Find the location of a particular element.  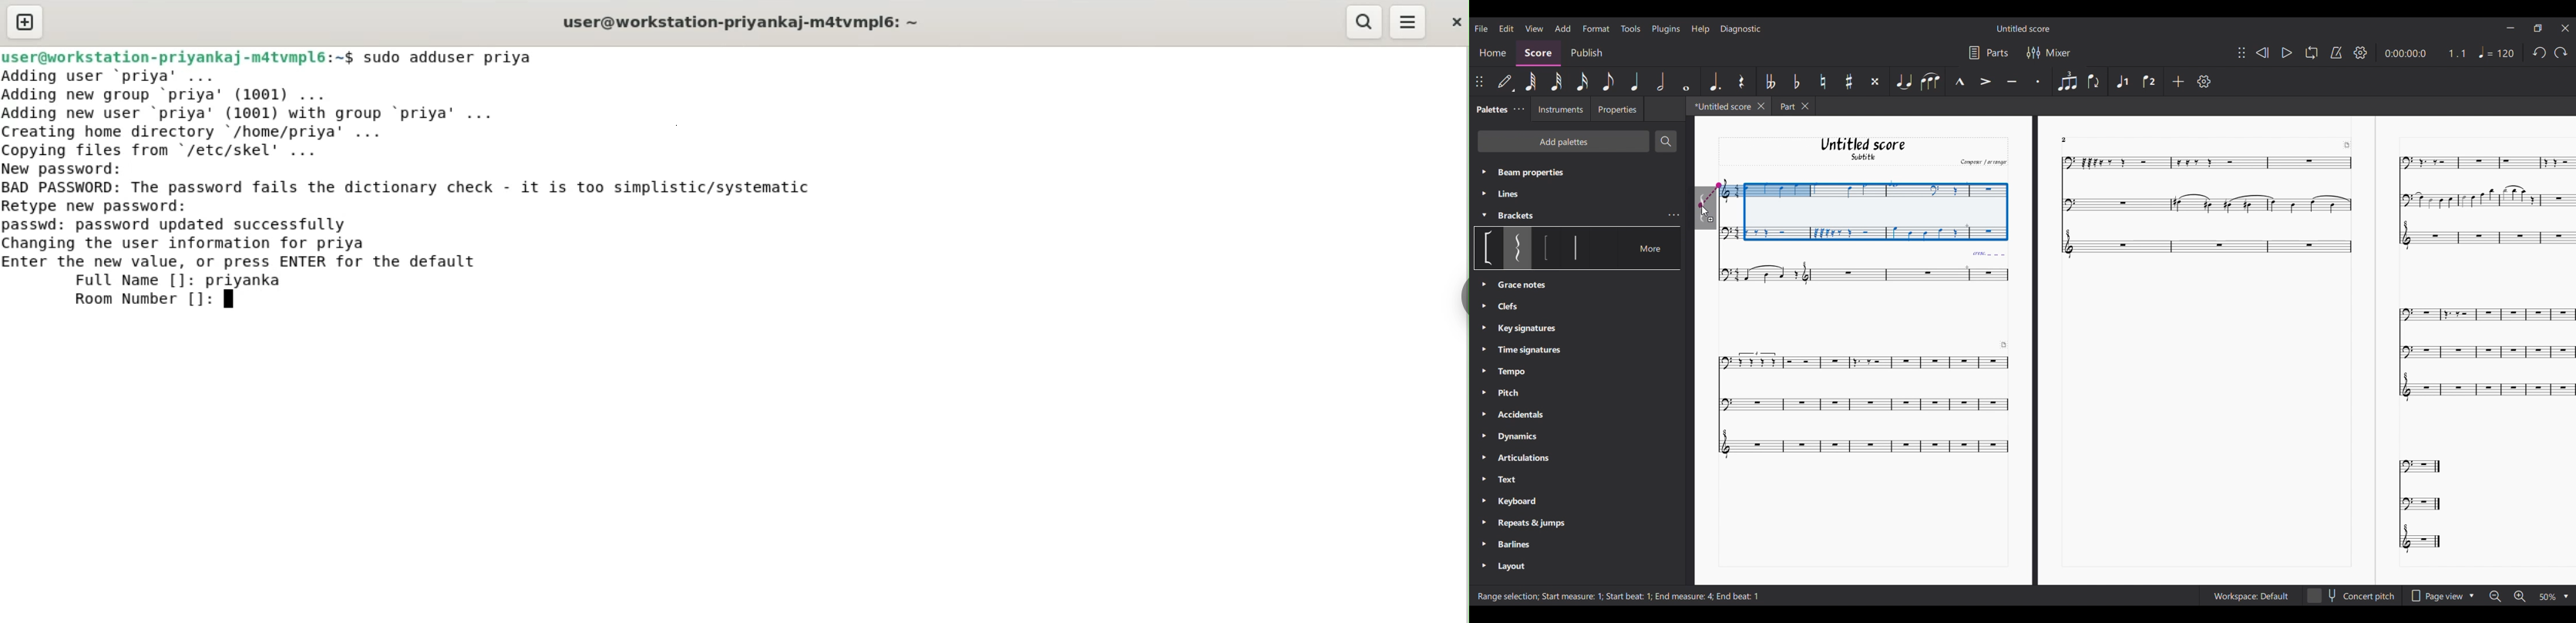

 is located at coordinates (1866, 362).